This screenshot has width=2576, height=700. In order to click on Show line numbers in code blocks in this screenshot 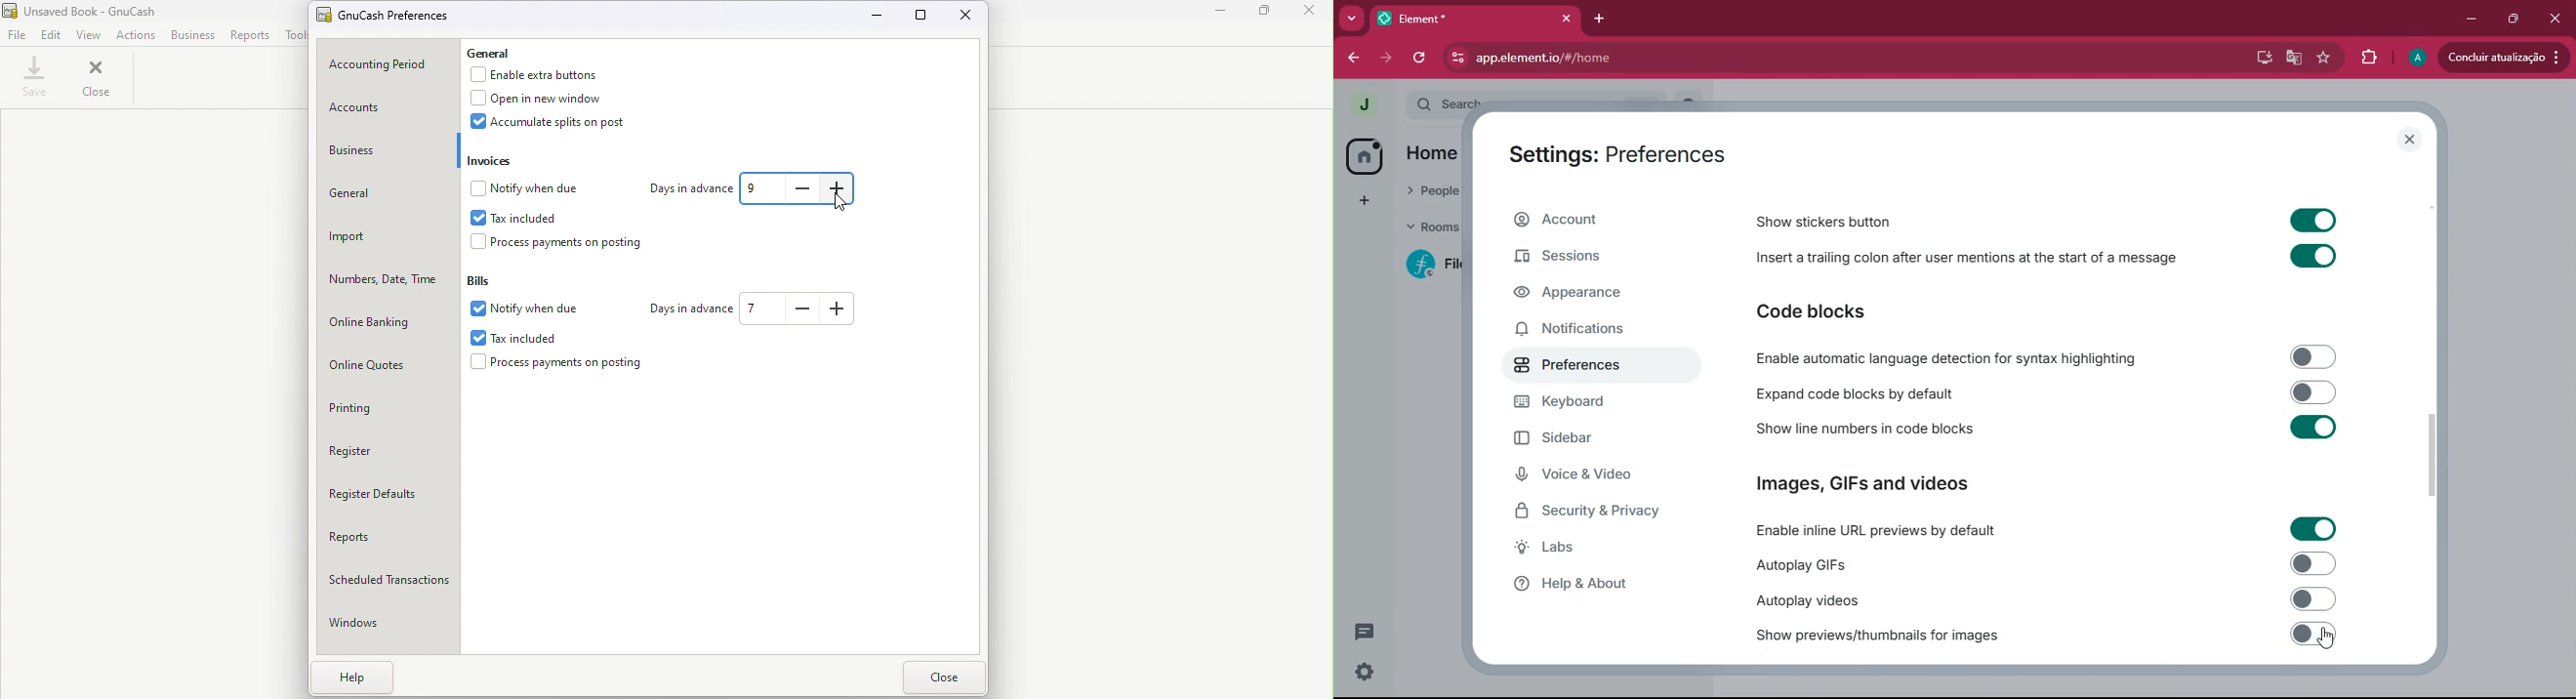, I will do `click(1867, 430)`.